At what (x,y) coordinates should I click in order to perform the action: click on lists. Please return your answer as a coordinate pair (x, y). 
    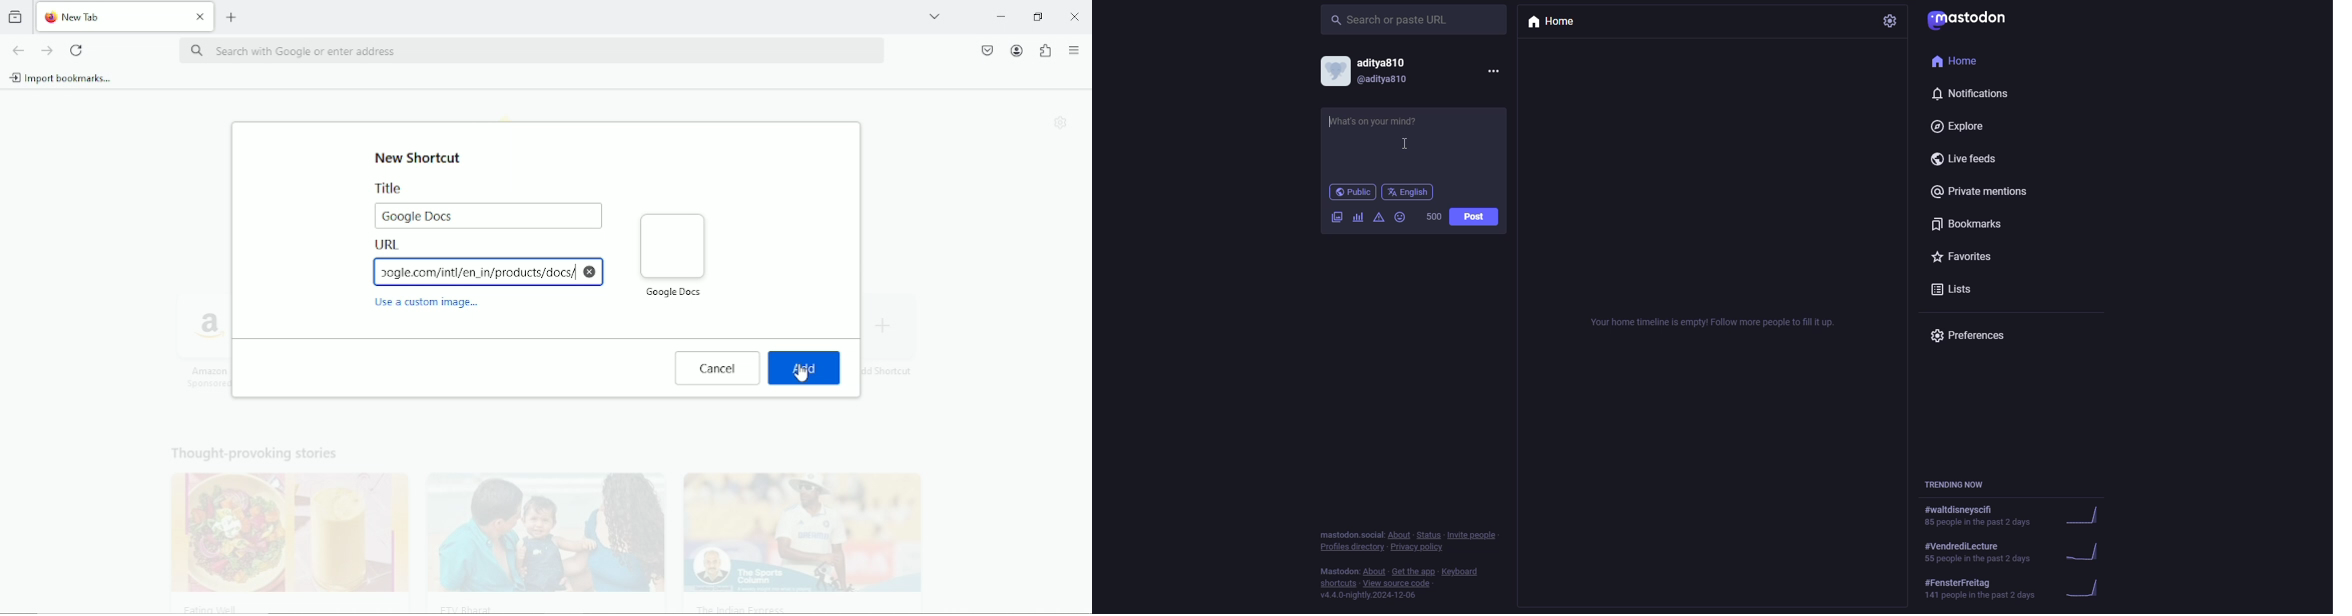
    Looking at the image, I should click on (1960, 290).